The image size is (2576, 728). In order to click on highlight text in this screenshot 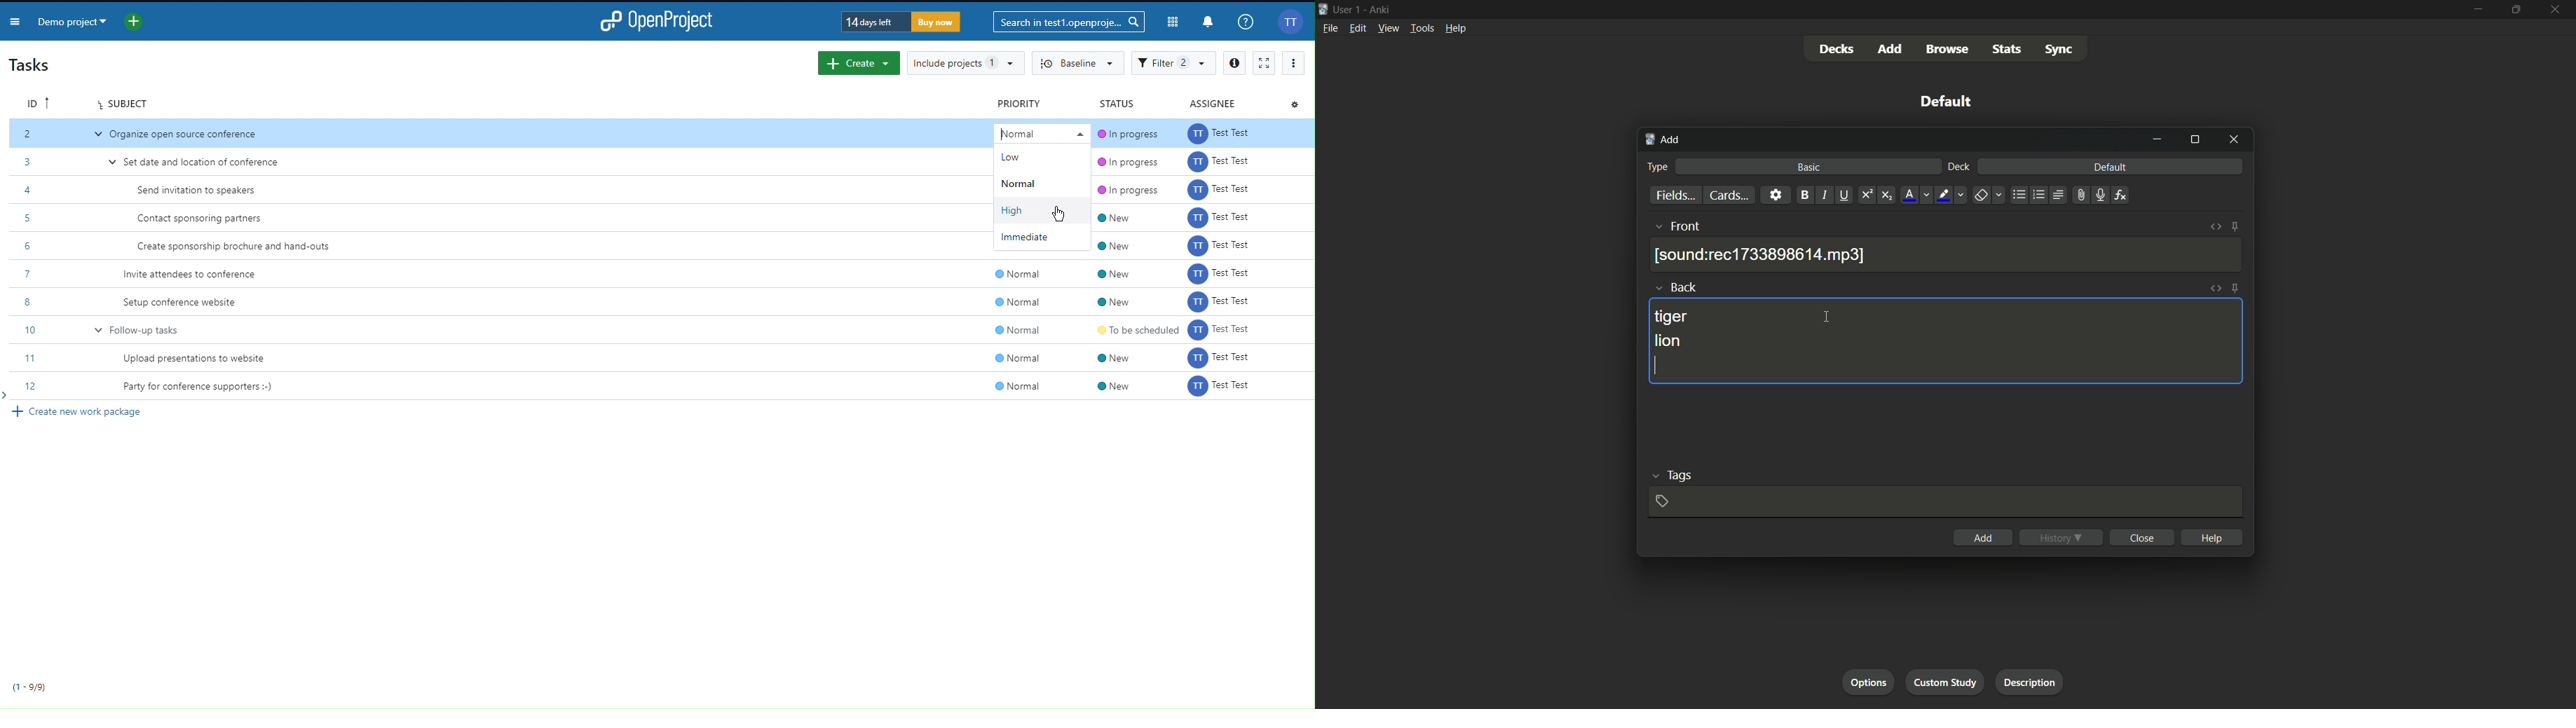, I will do `click(1943, 195)`.